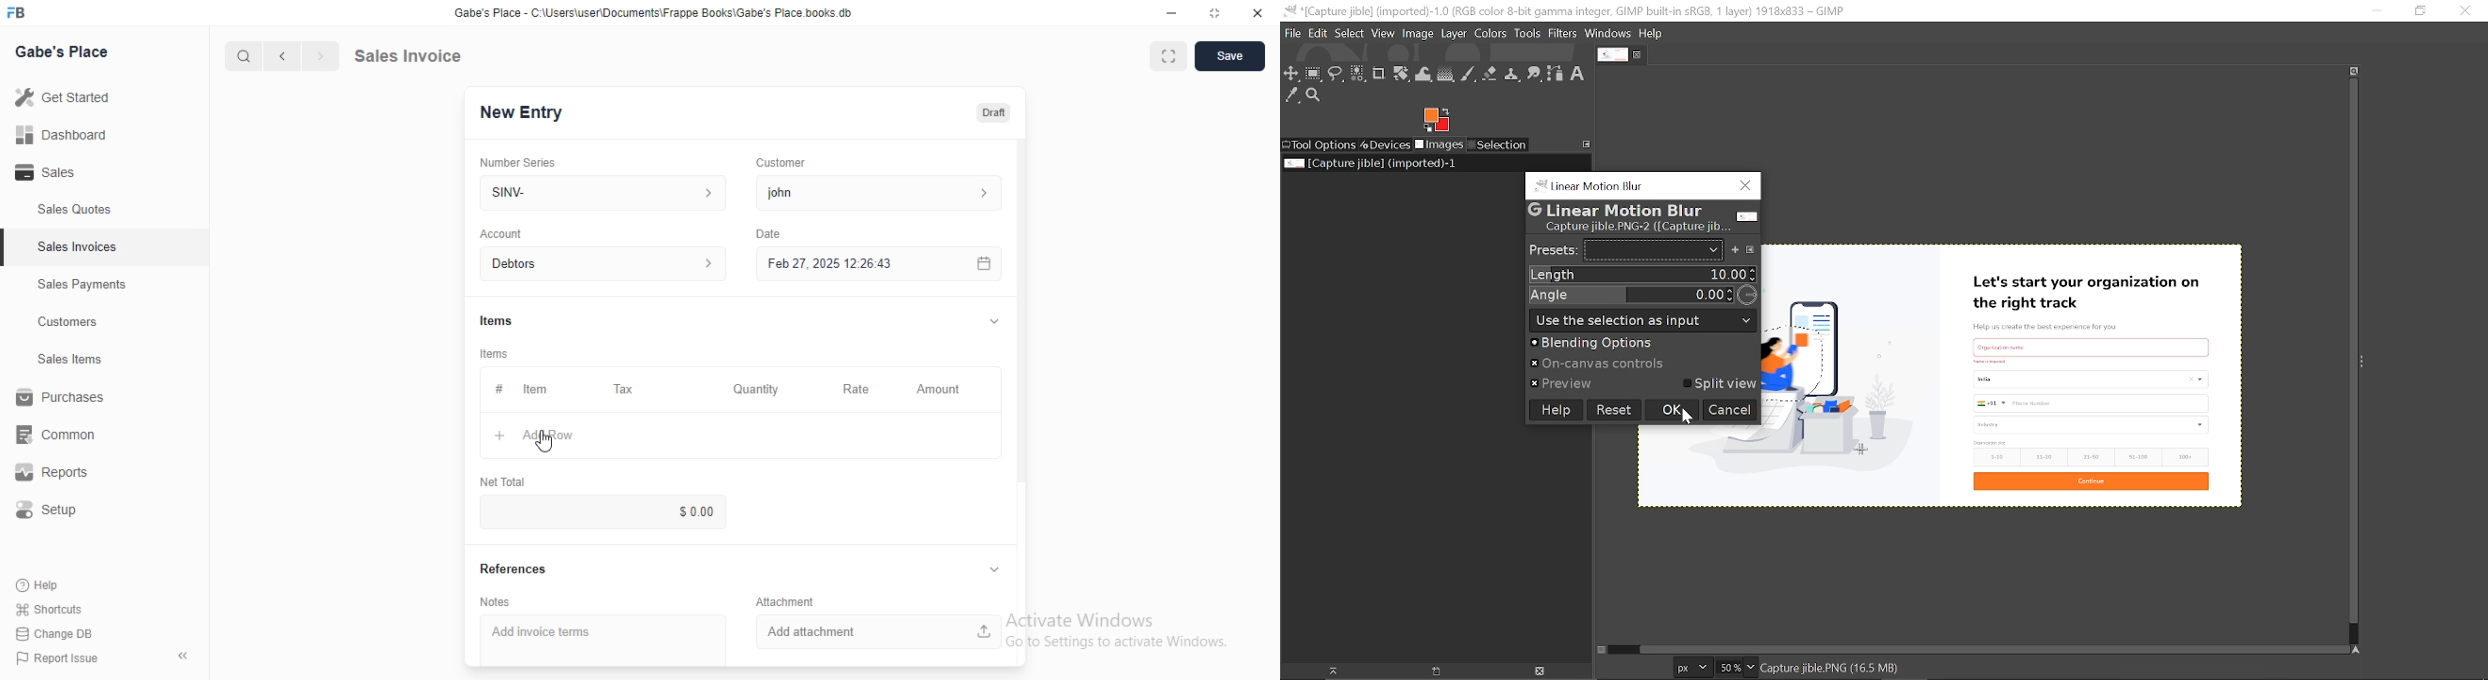 The width and height of the screenshot is (2492, 700). I want to click on Move tool, so click(1291, 73).